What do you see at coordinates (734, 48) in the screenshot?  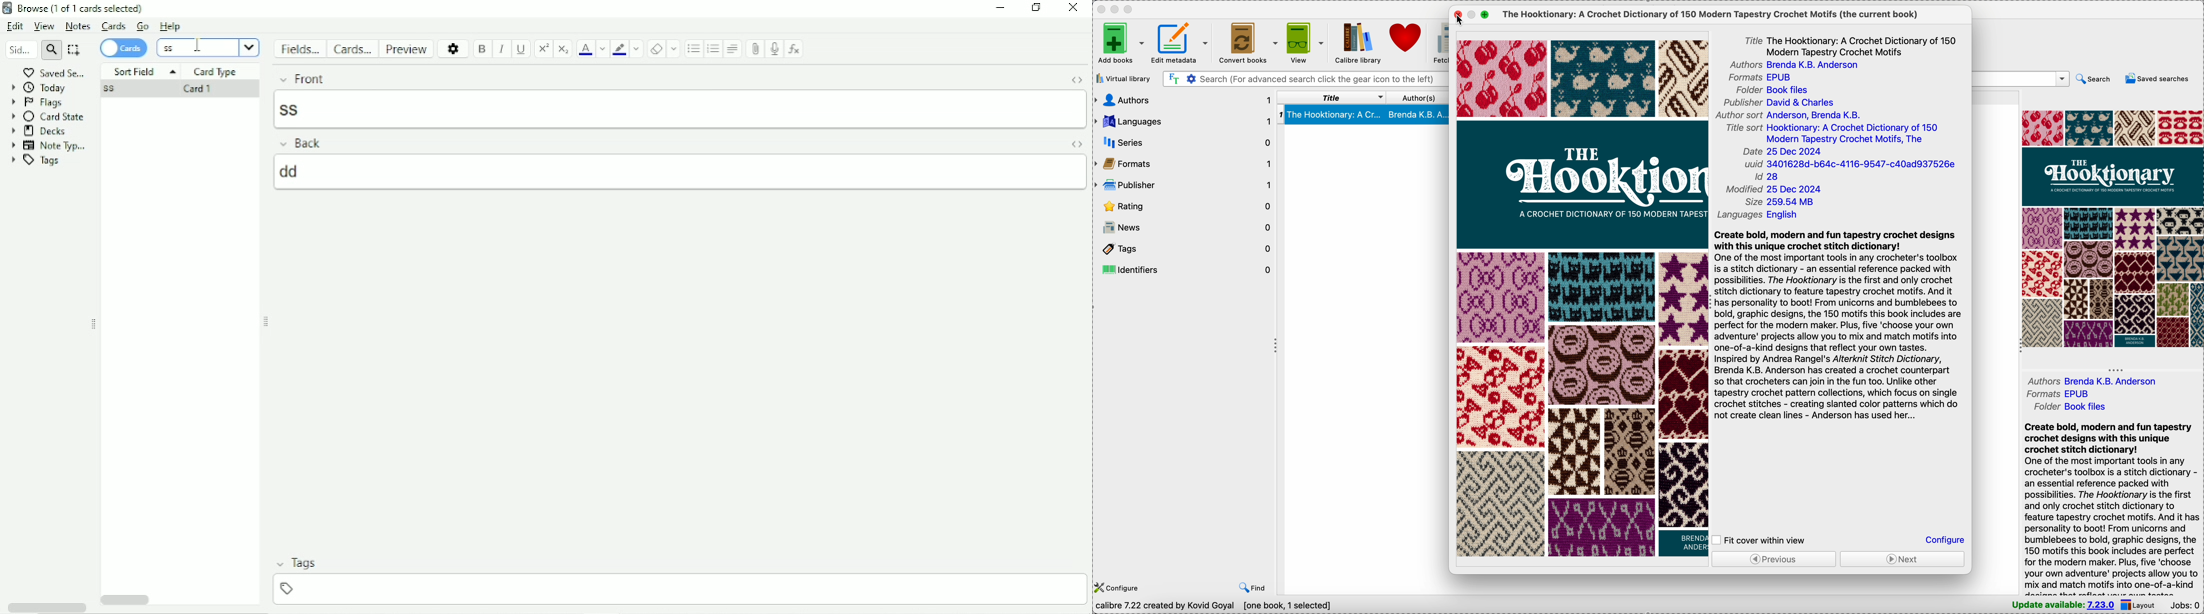 I see `Alignment` at bounding box center [734, 48].